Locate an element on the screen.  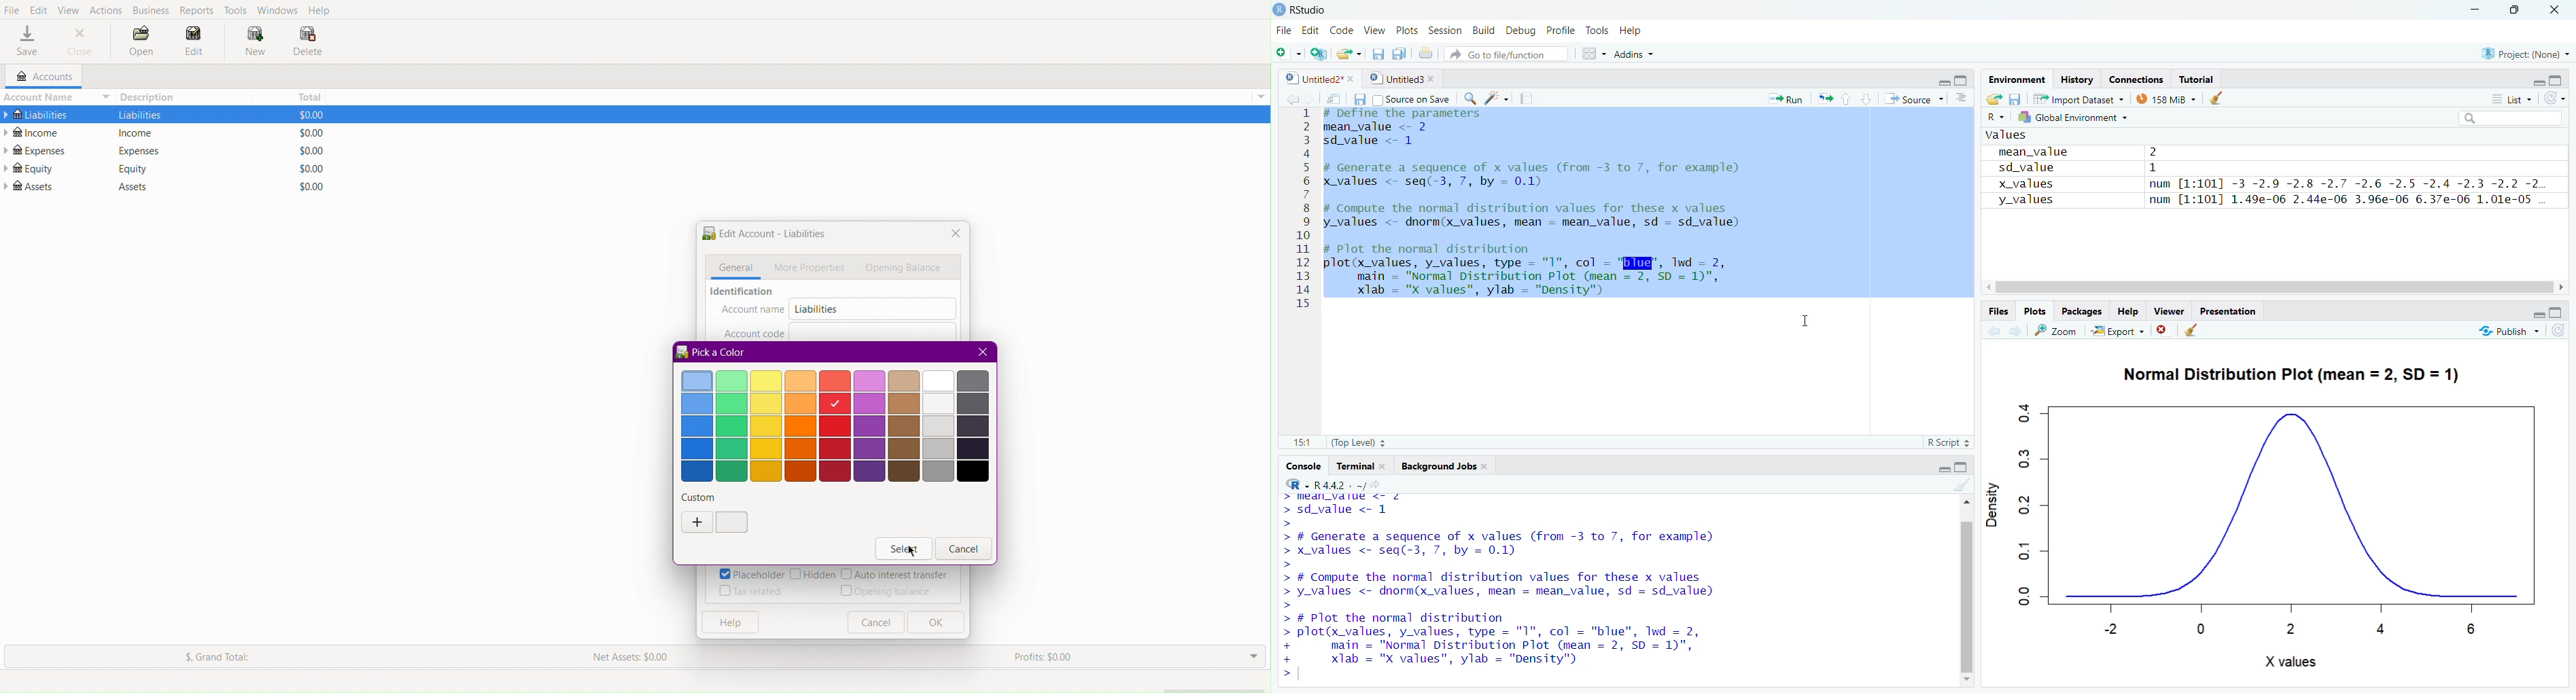
Viewer is located at coordinates (2170, 311).